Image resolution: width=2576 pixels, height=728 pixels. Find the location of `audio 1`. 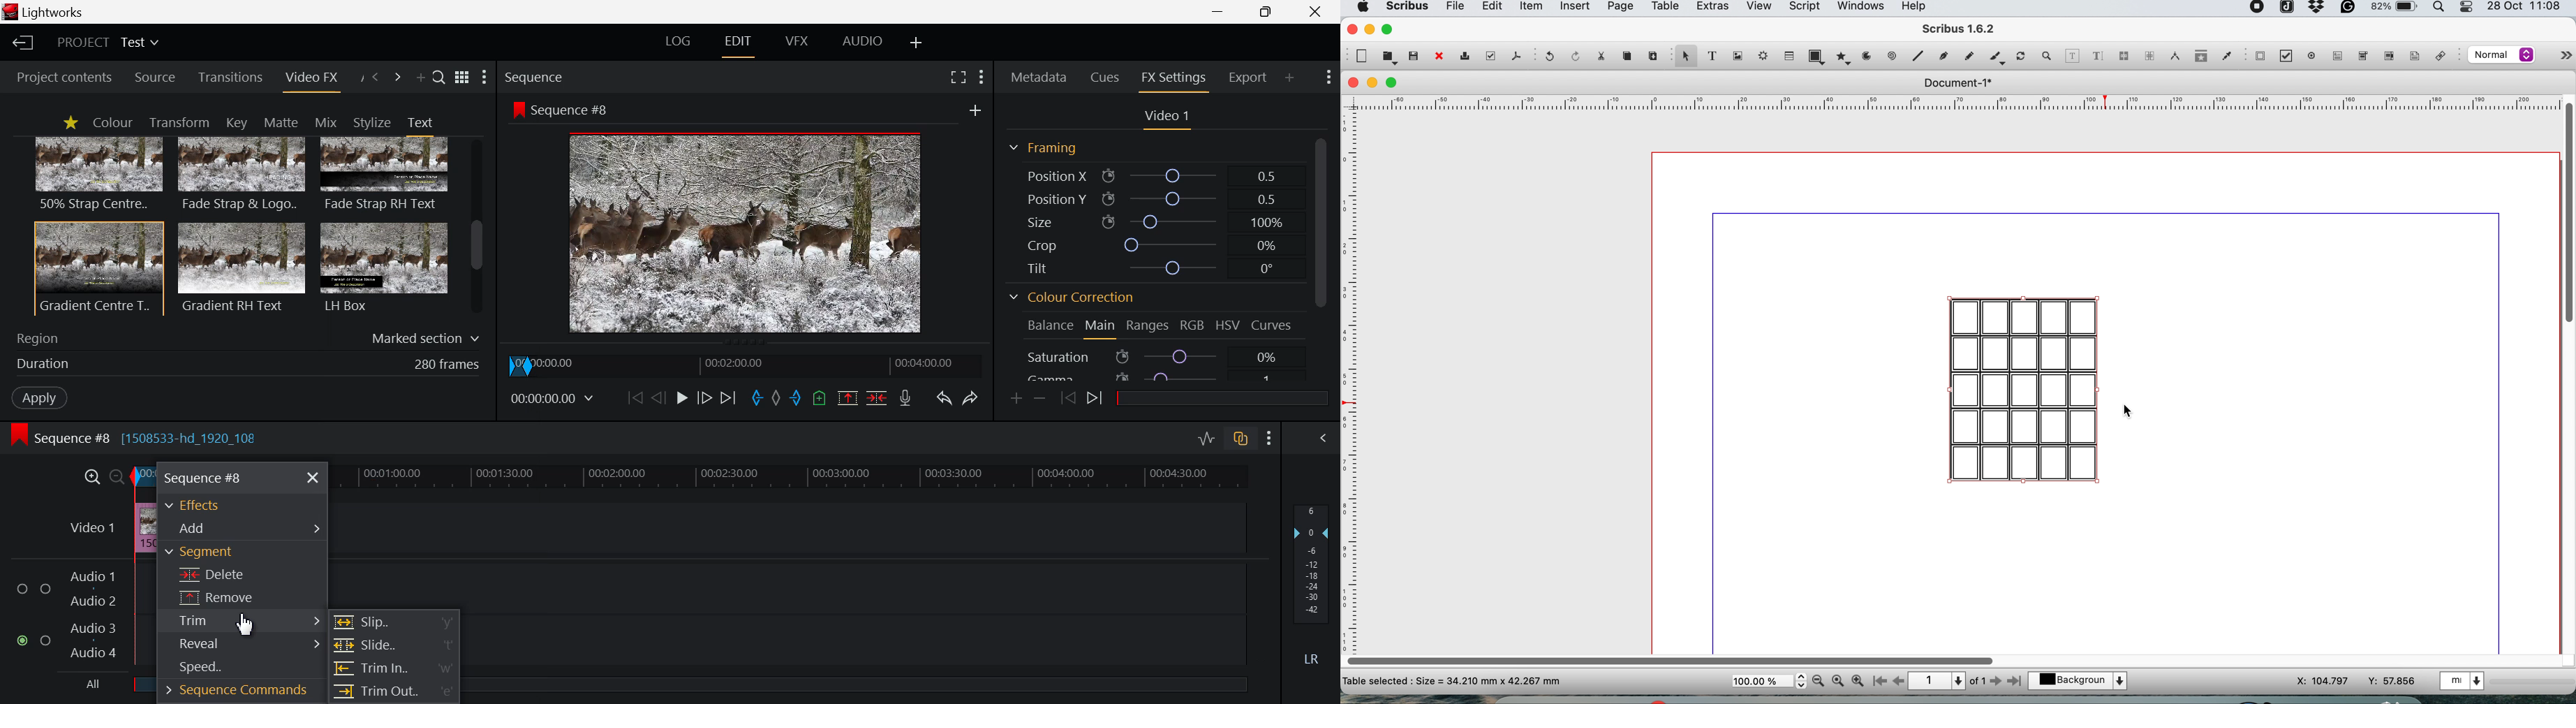

audio 1 is located at coordinates (92, 575).